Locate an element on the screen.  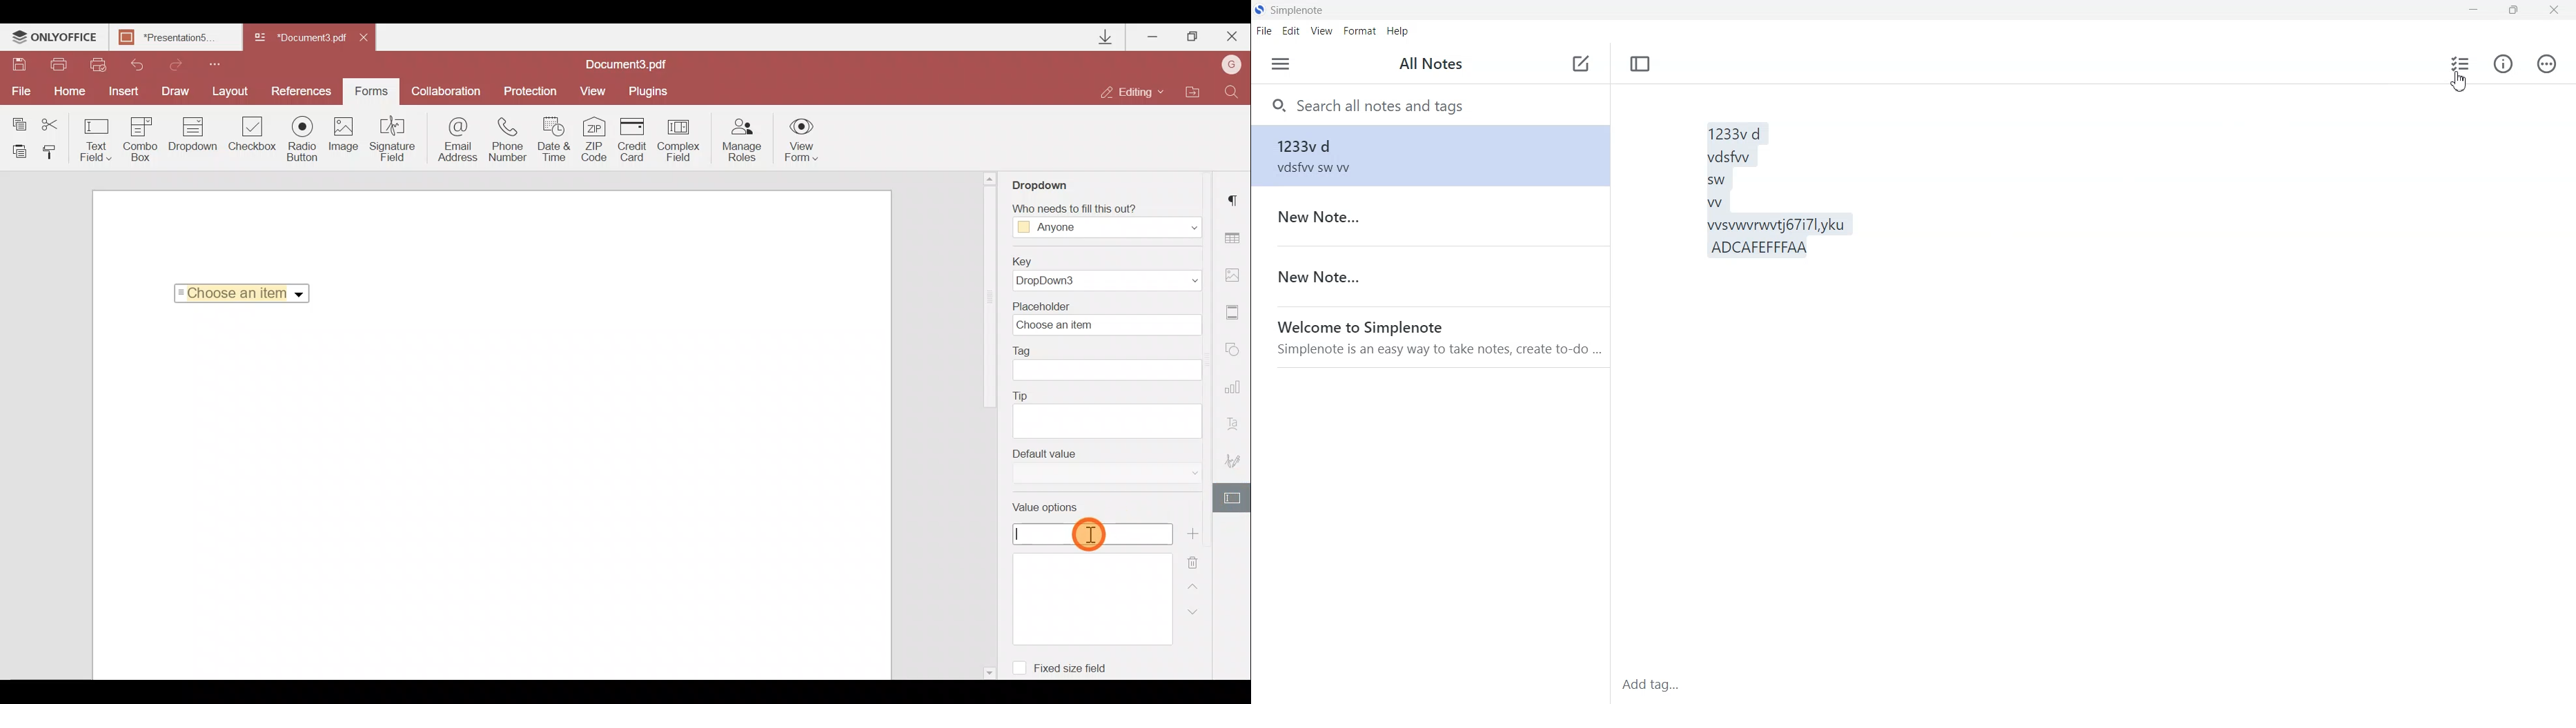
Remove is located at coordinates (1196, 559).